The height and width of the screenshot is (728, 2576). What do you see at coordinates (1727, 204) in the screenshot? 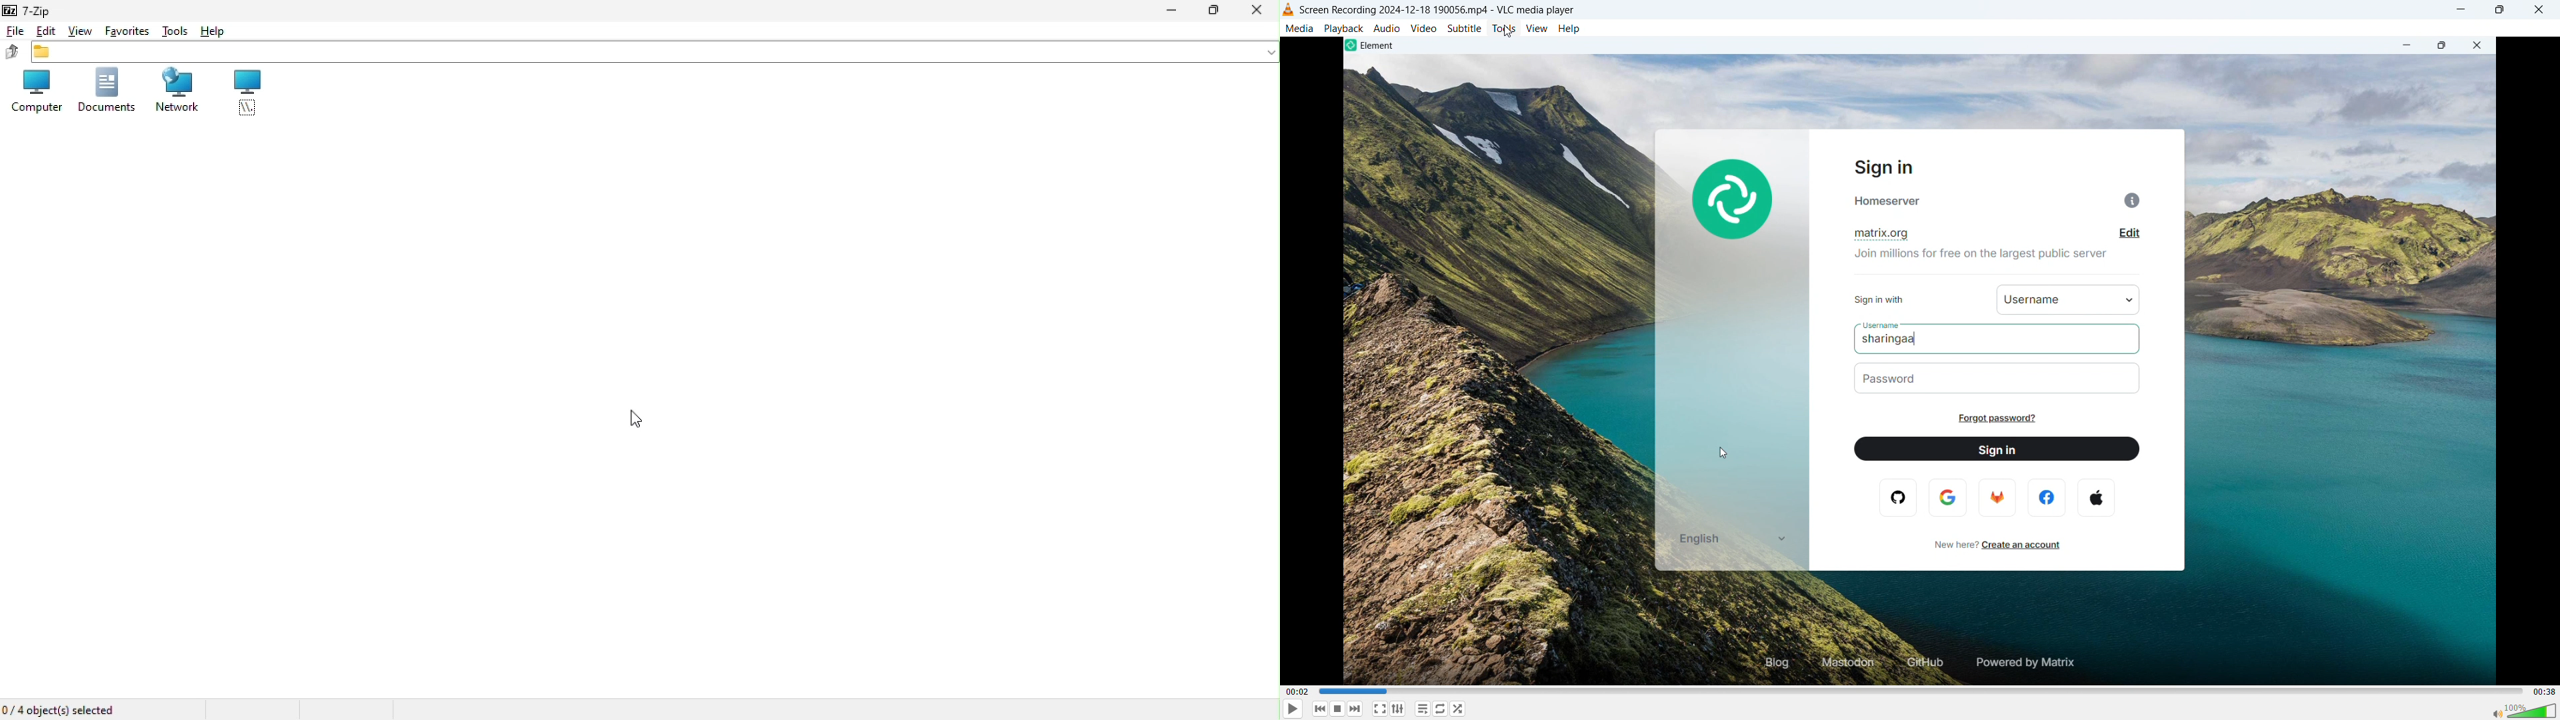
I see `element logo` at bounding box center [1727, 204].